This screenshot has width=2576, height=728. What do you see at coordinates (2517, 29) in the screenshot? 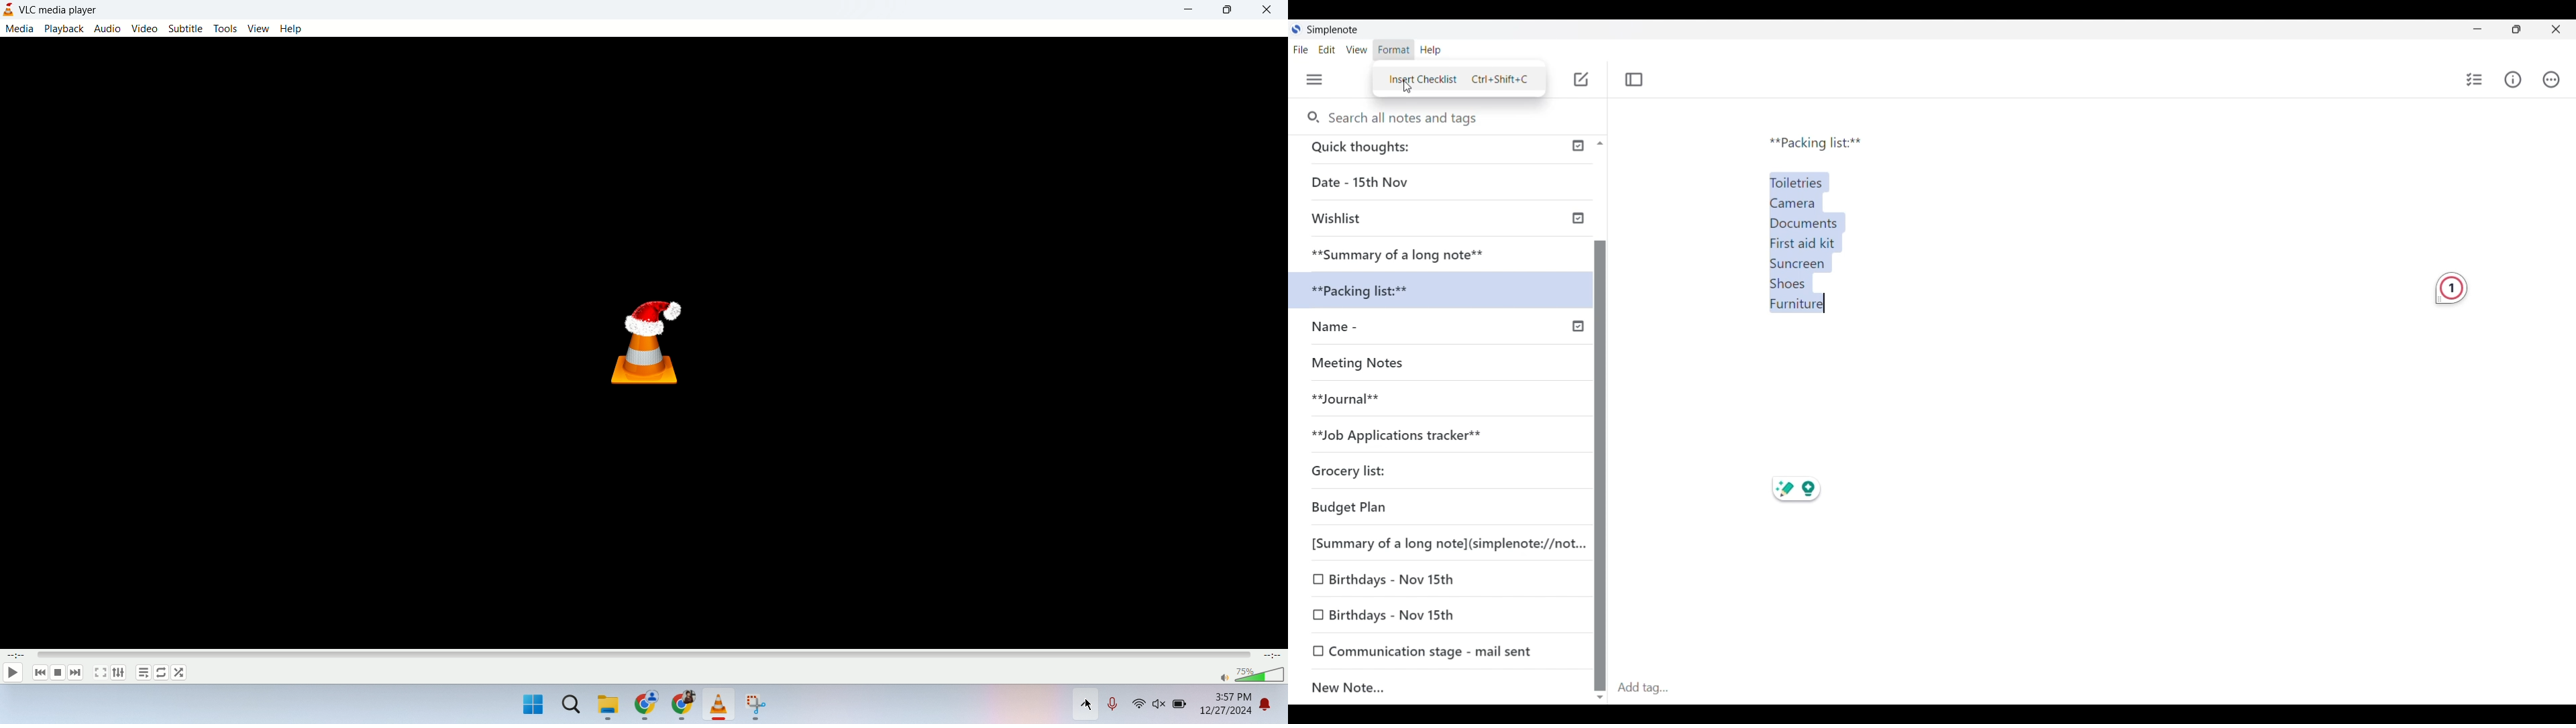
I see `Show interface in a smaller tab` at bounding box center [2517, 29].